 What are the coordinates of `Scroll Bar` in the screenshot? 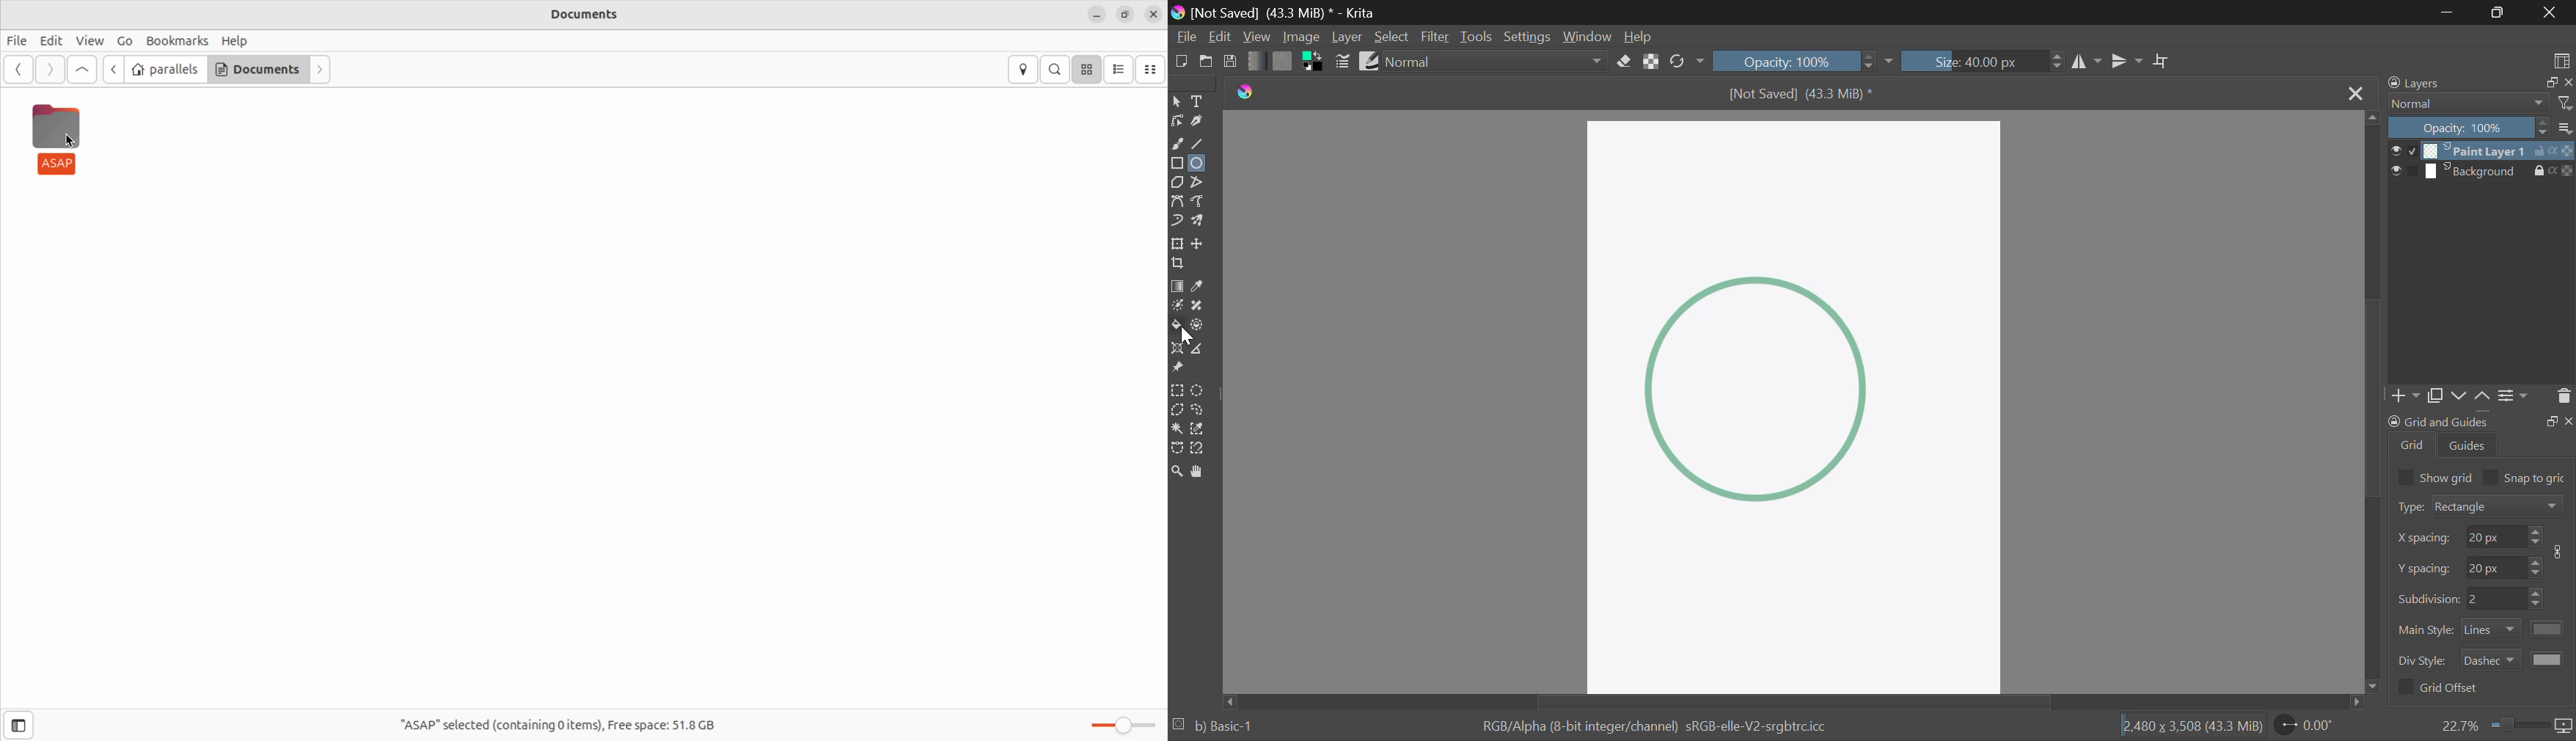 It's located at (2375, 402).